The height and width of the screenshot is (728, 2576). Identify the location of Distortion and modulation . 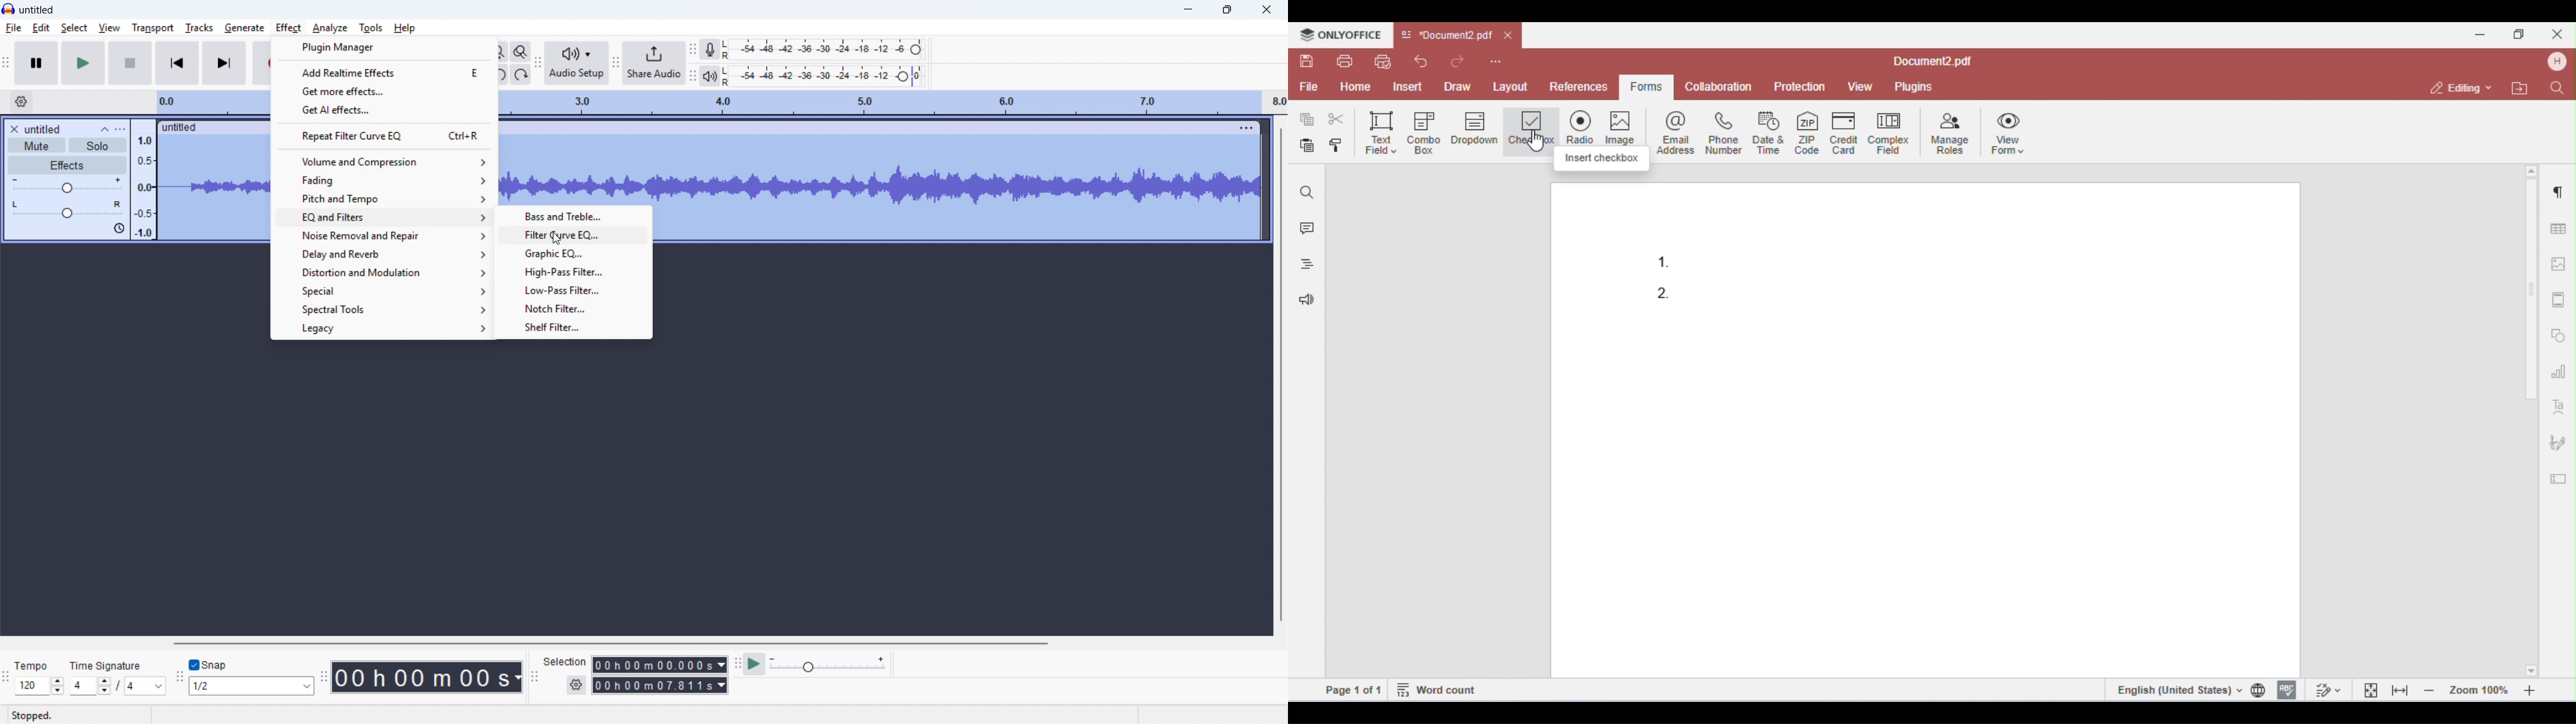
(384, 272).